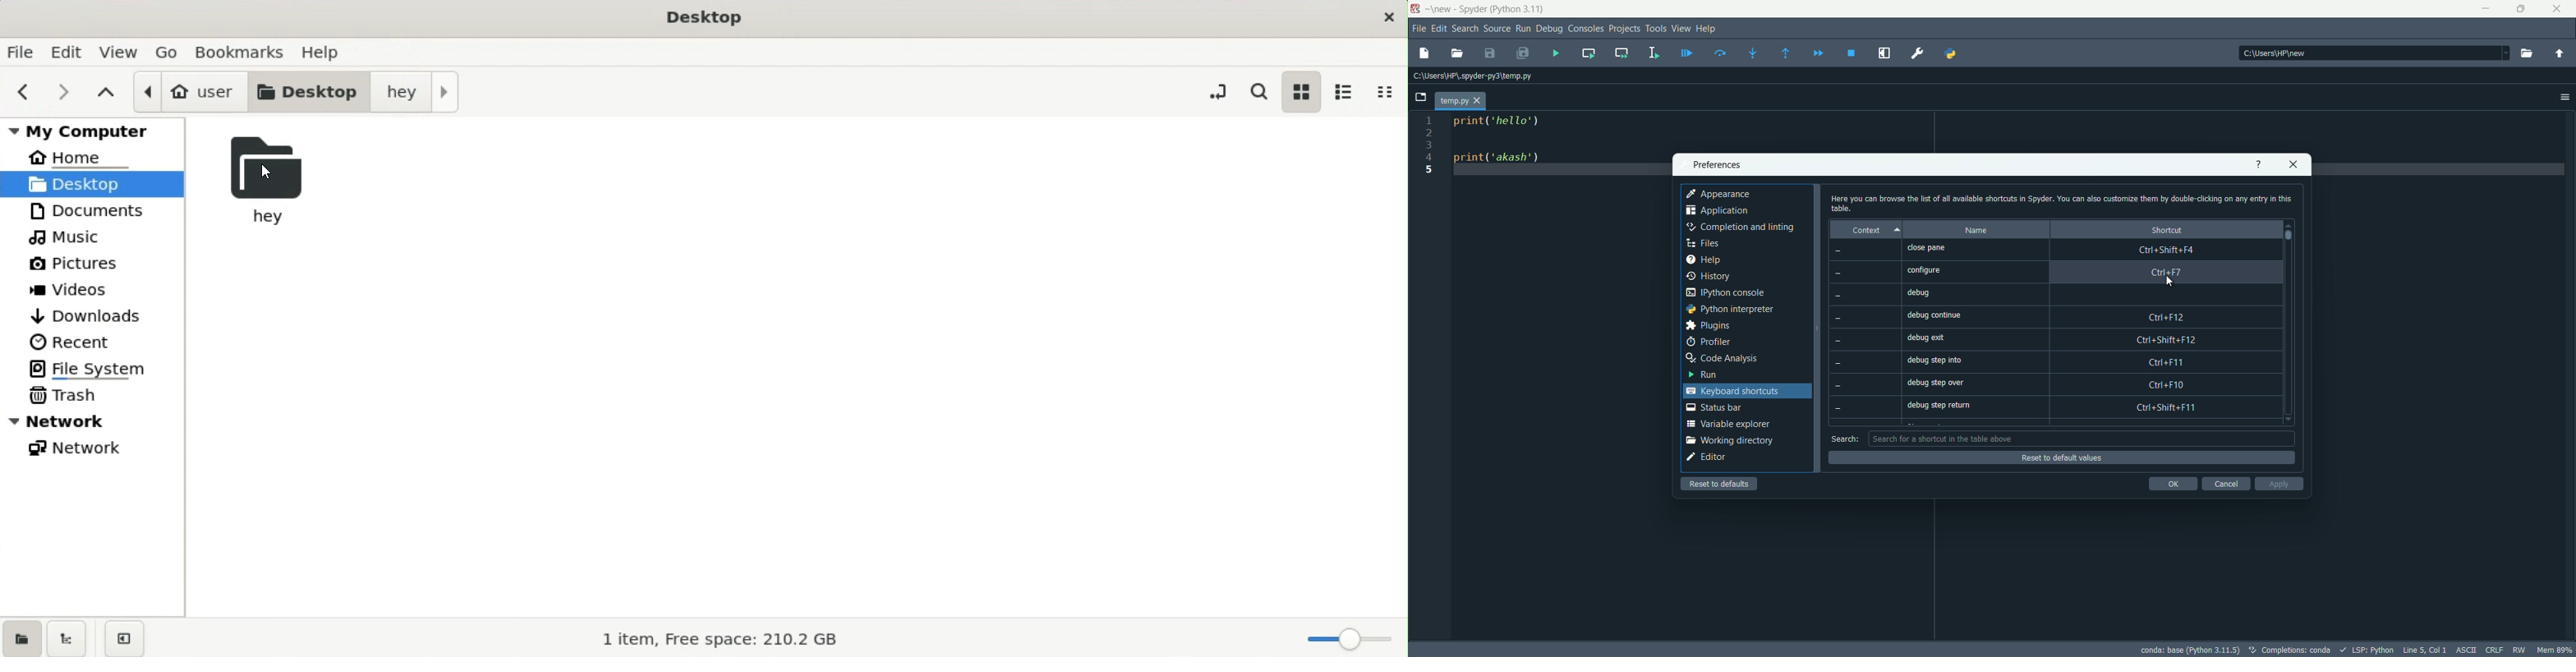 The image size is (2576, 672). I want to click on directory, so click(2277, 54).